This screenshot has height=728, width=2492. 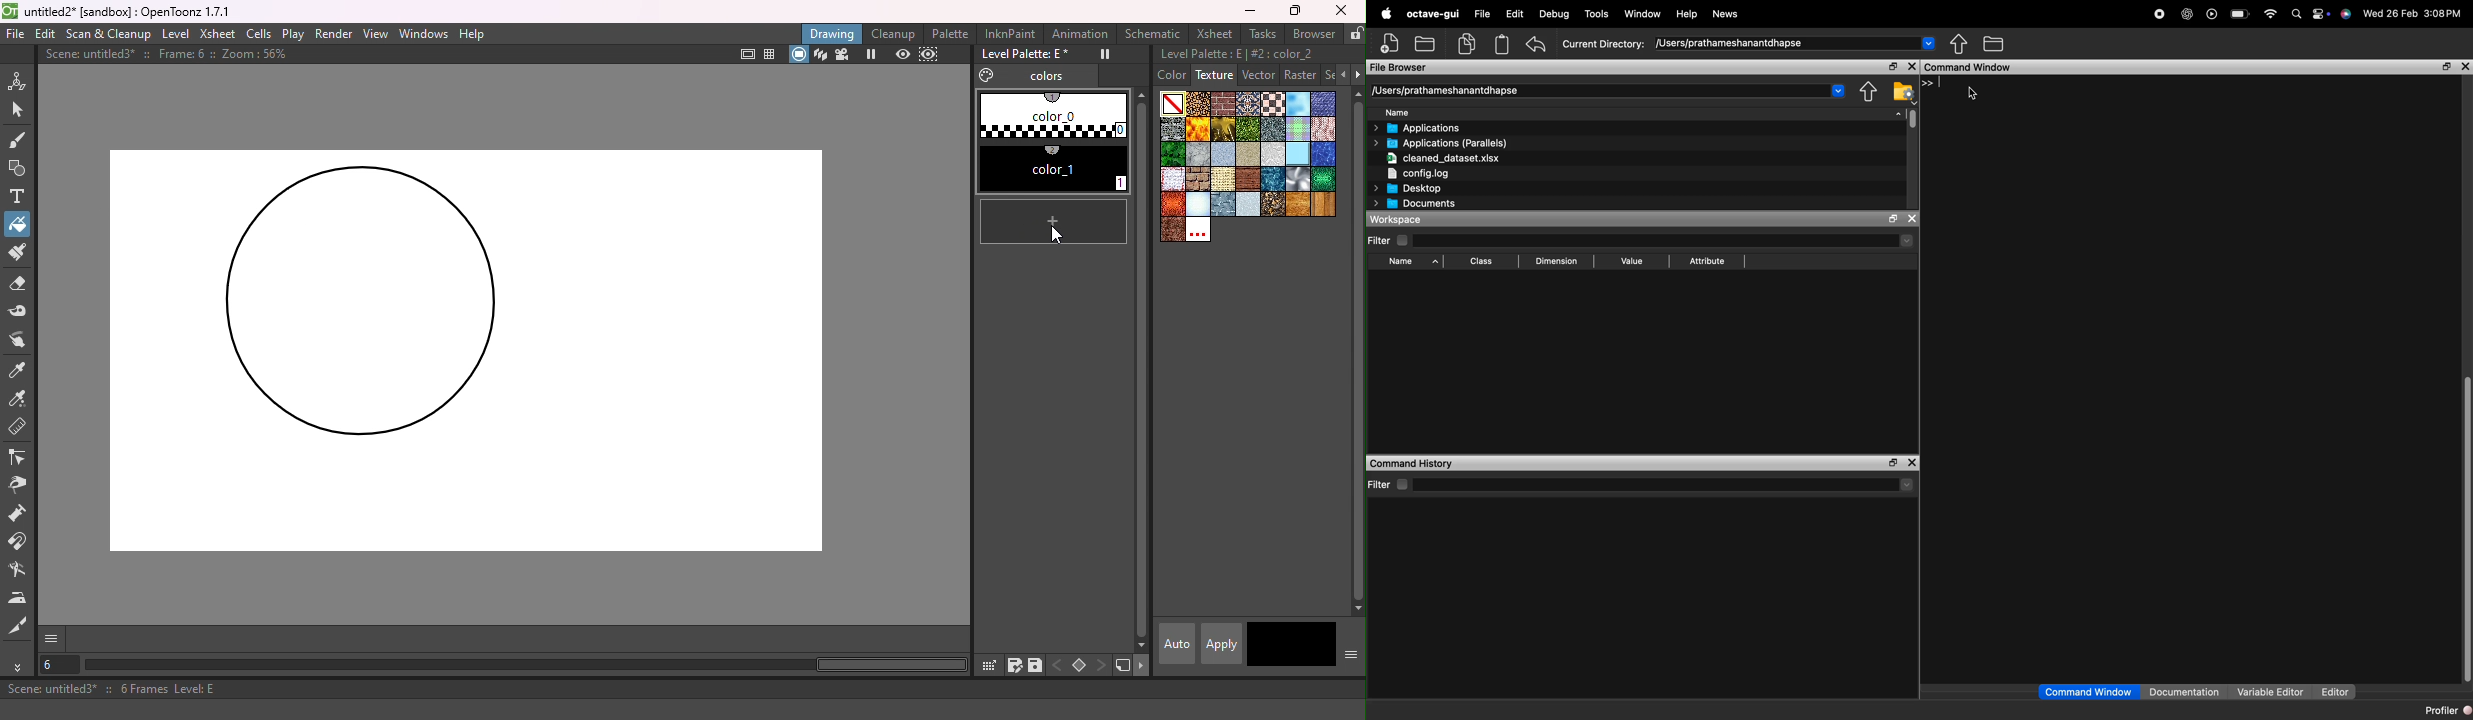 I want to click on maximize, so click(x=2446, y=67).